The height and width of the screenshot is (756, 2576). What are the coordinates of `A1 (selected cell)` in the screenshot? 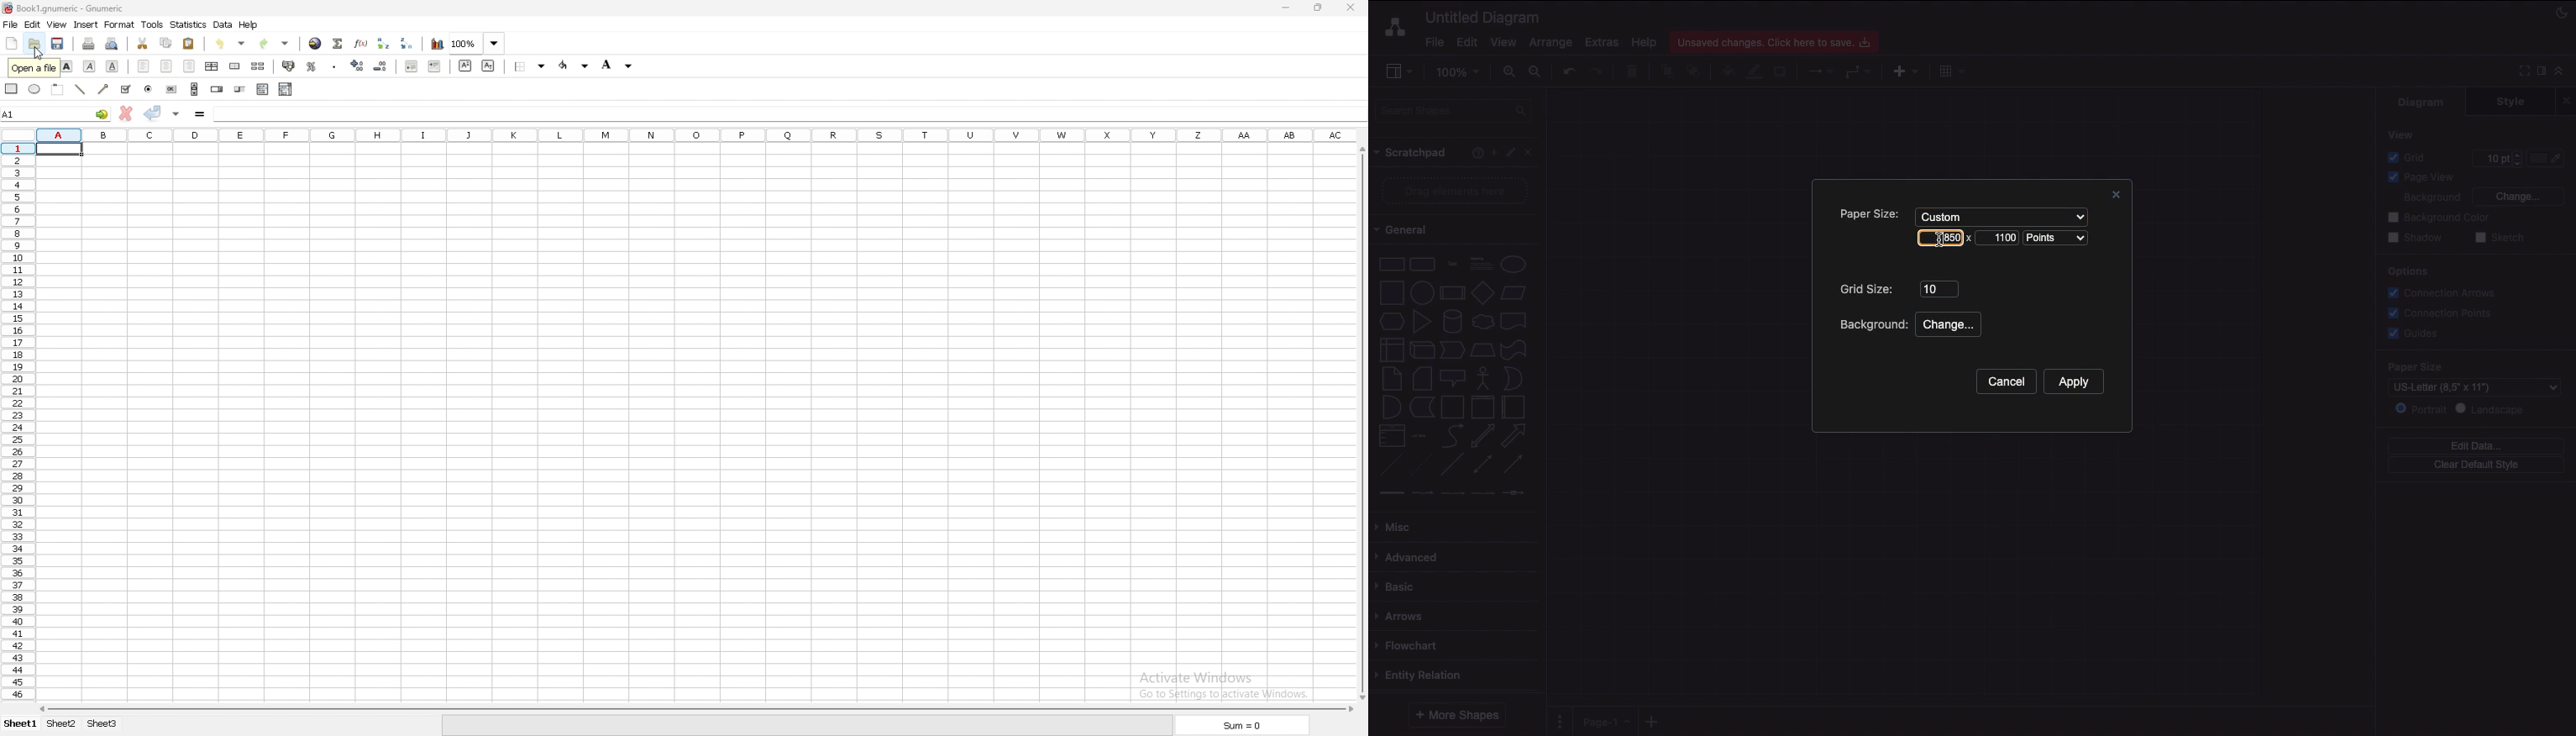 It's located at (60, 149).